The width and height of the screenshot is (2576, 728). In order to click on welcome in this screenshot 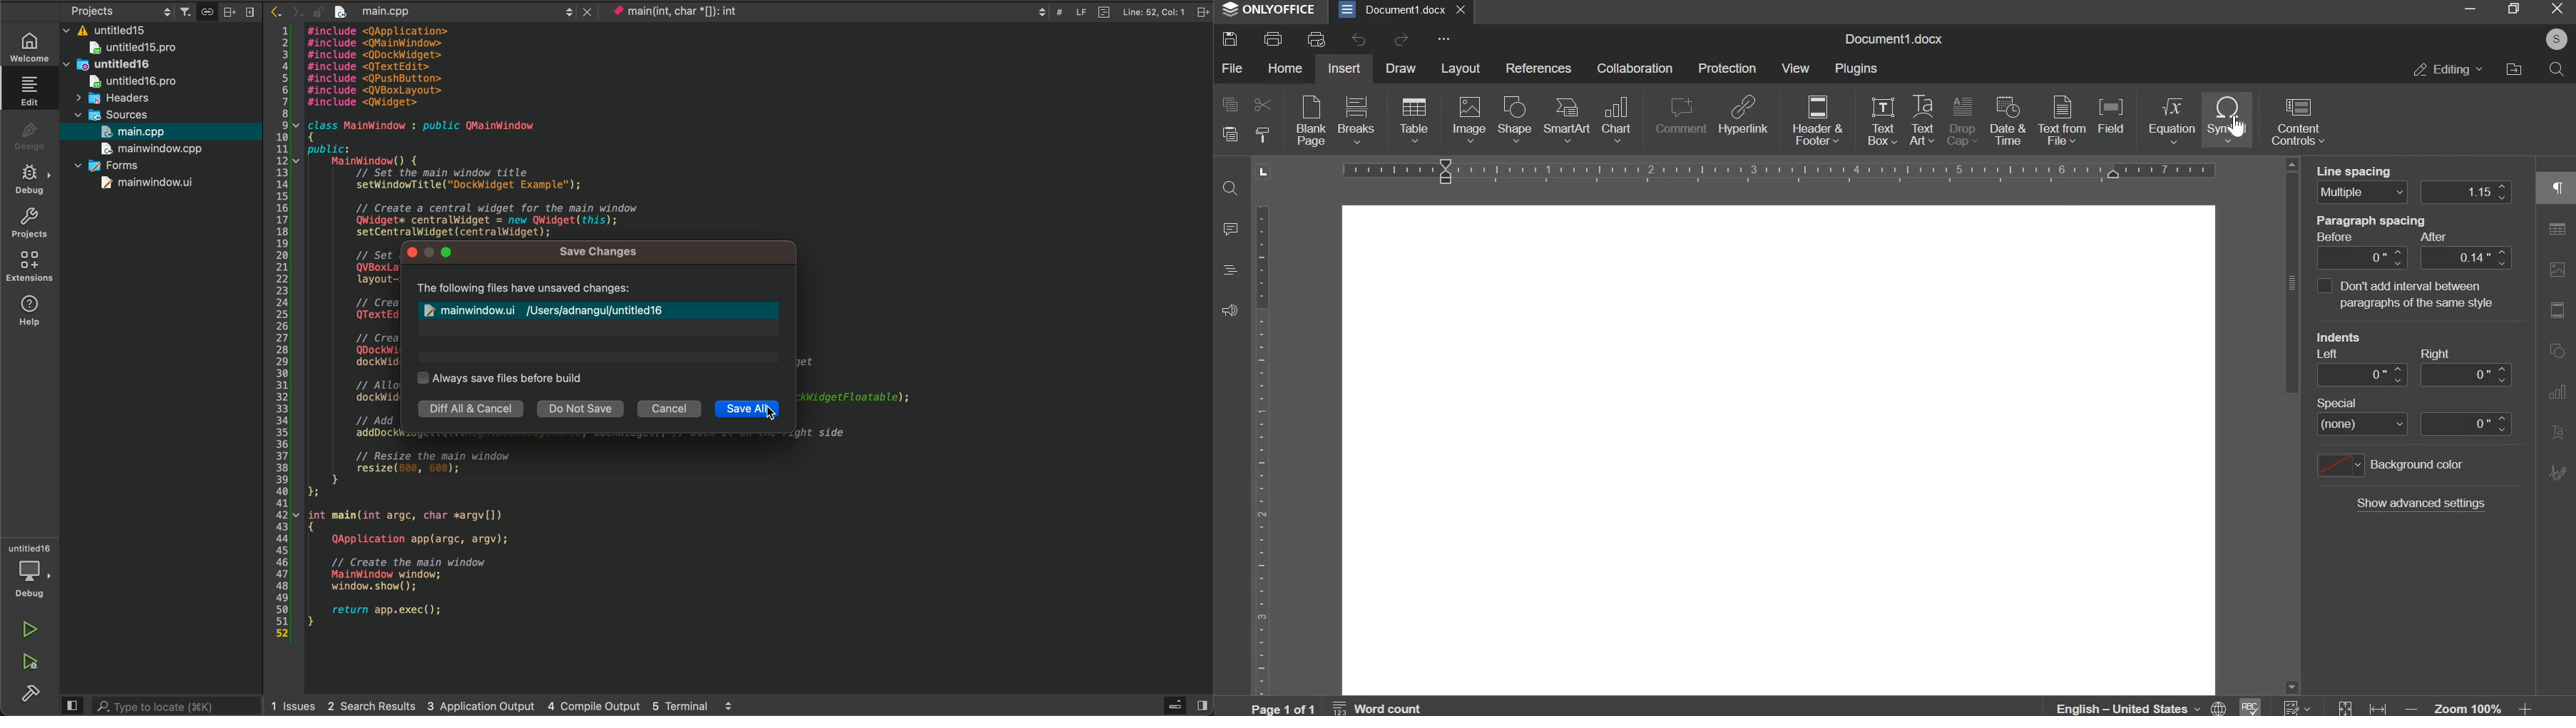, I will do `click(29, 42)`.